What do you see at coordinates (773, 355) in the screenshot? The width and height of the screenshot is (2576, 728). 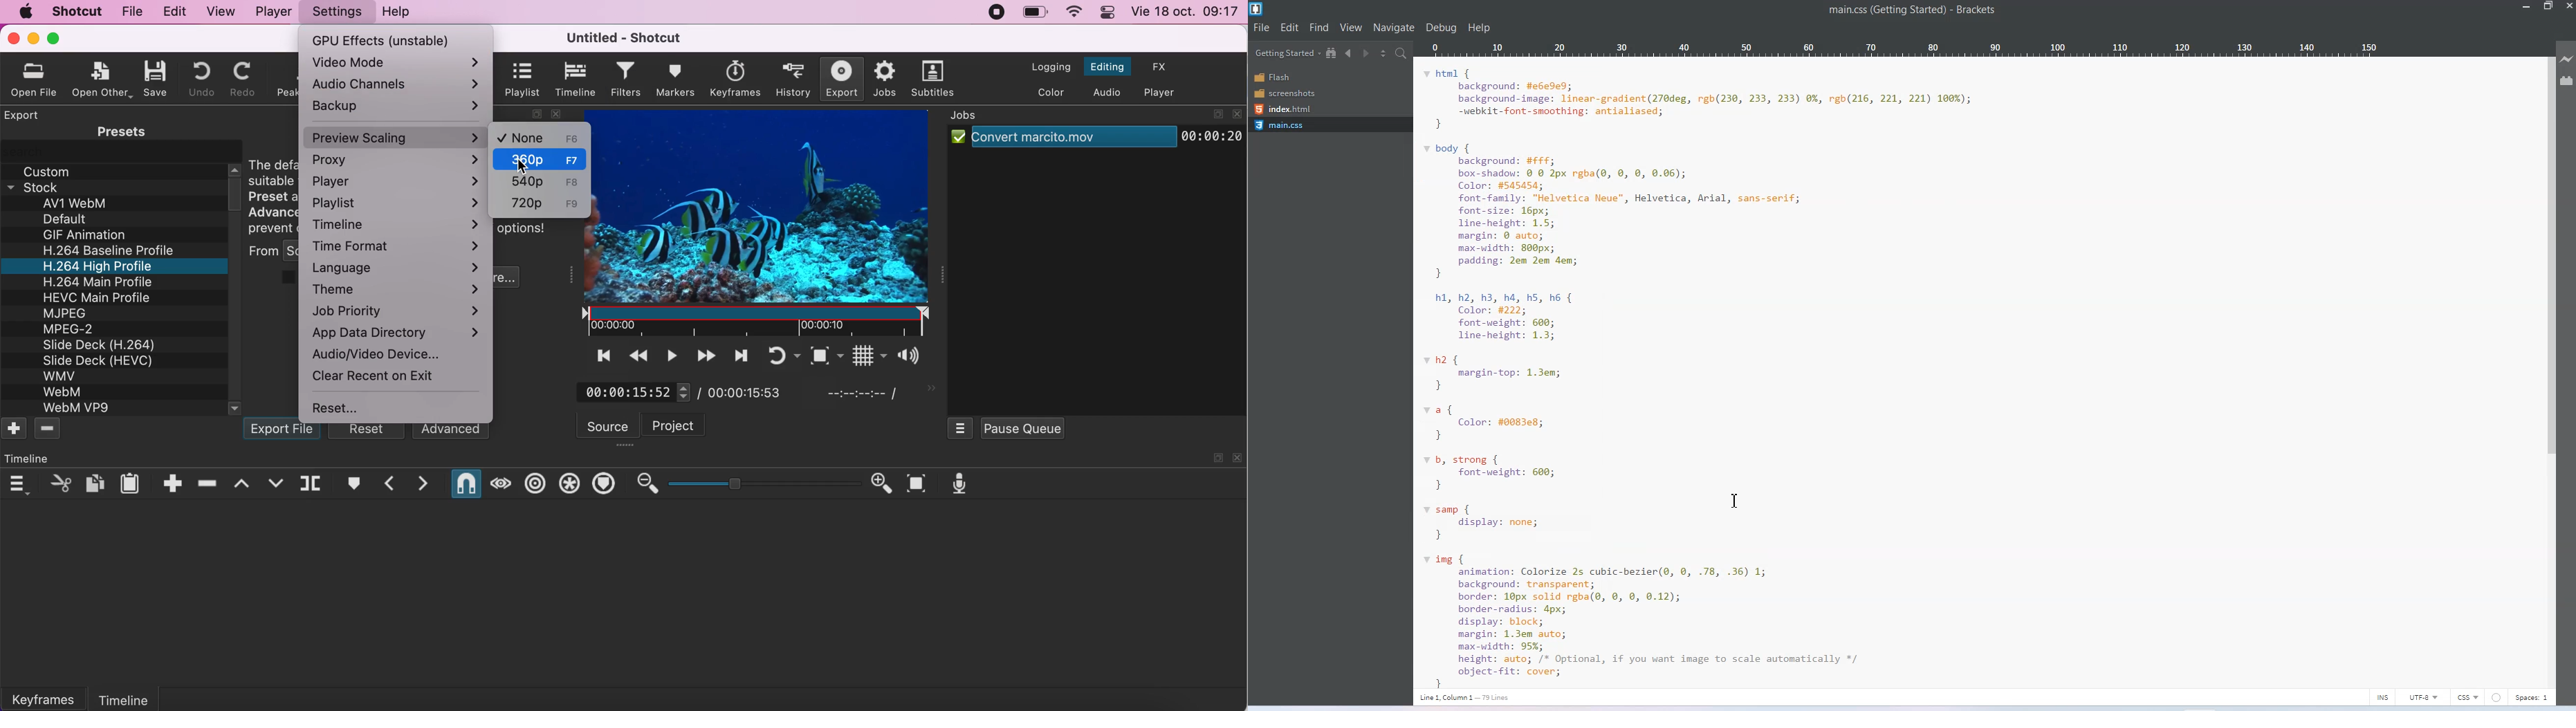 I see `toggle player looping` at bounding box center [773, 355].